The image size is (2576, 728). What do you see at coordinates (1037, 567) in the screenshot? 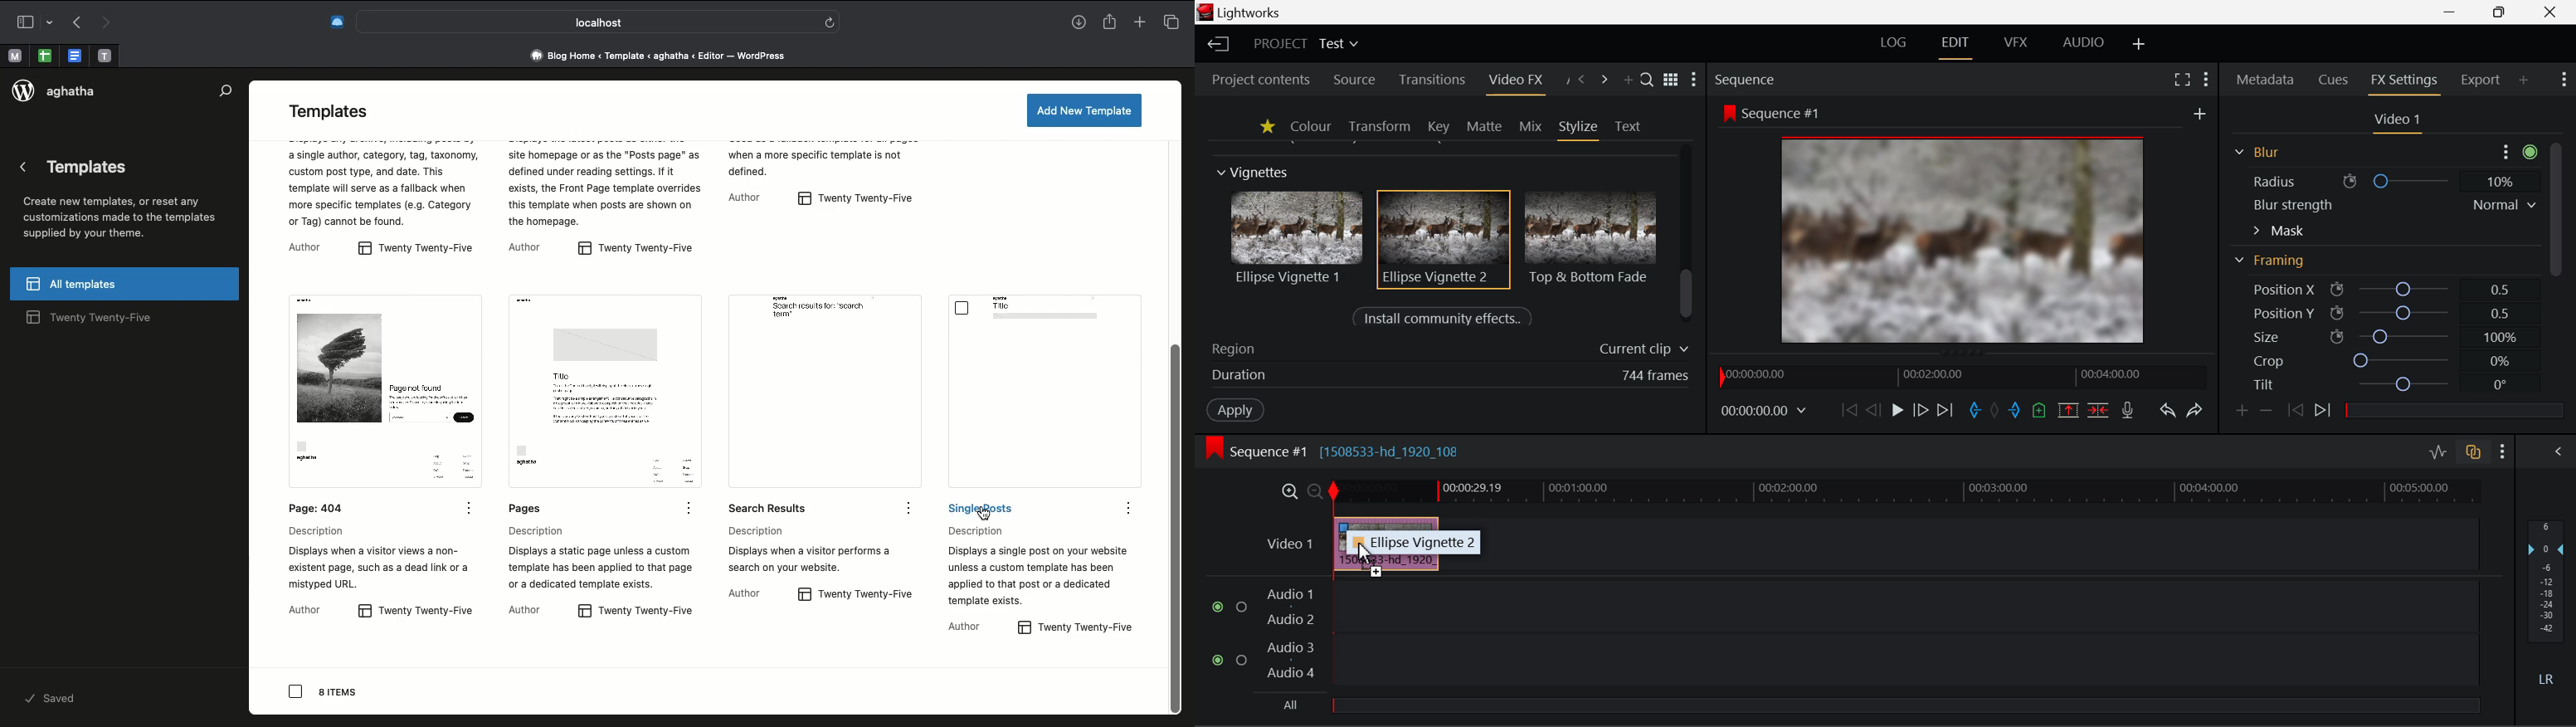
I see `Description` at bounding box center [1037, 567].